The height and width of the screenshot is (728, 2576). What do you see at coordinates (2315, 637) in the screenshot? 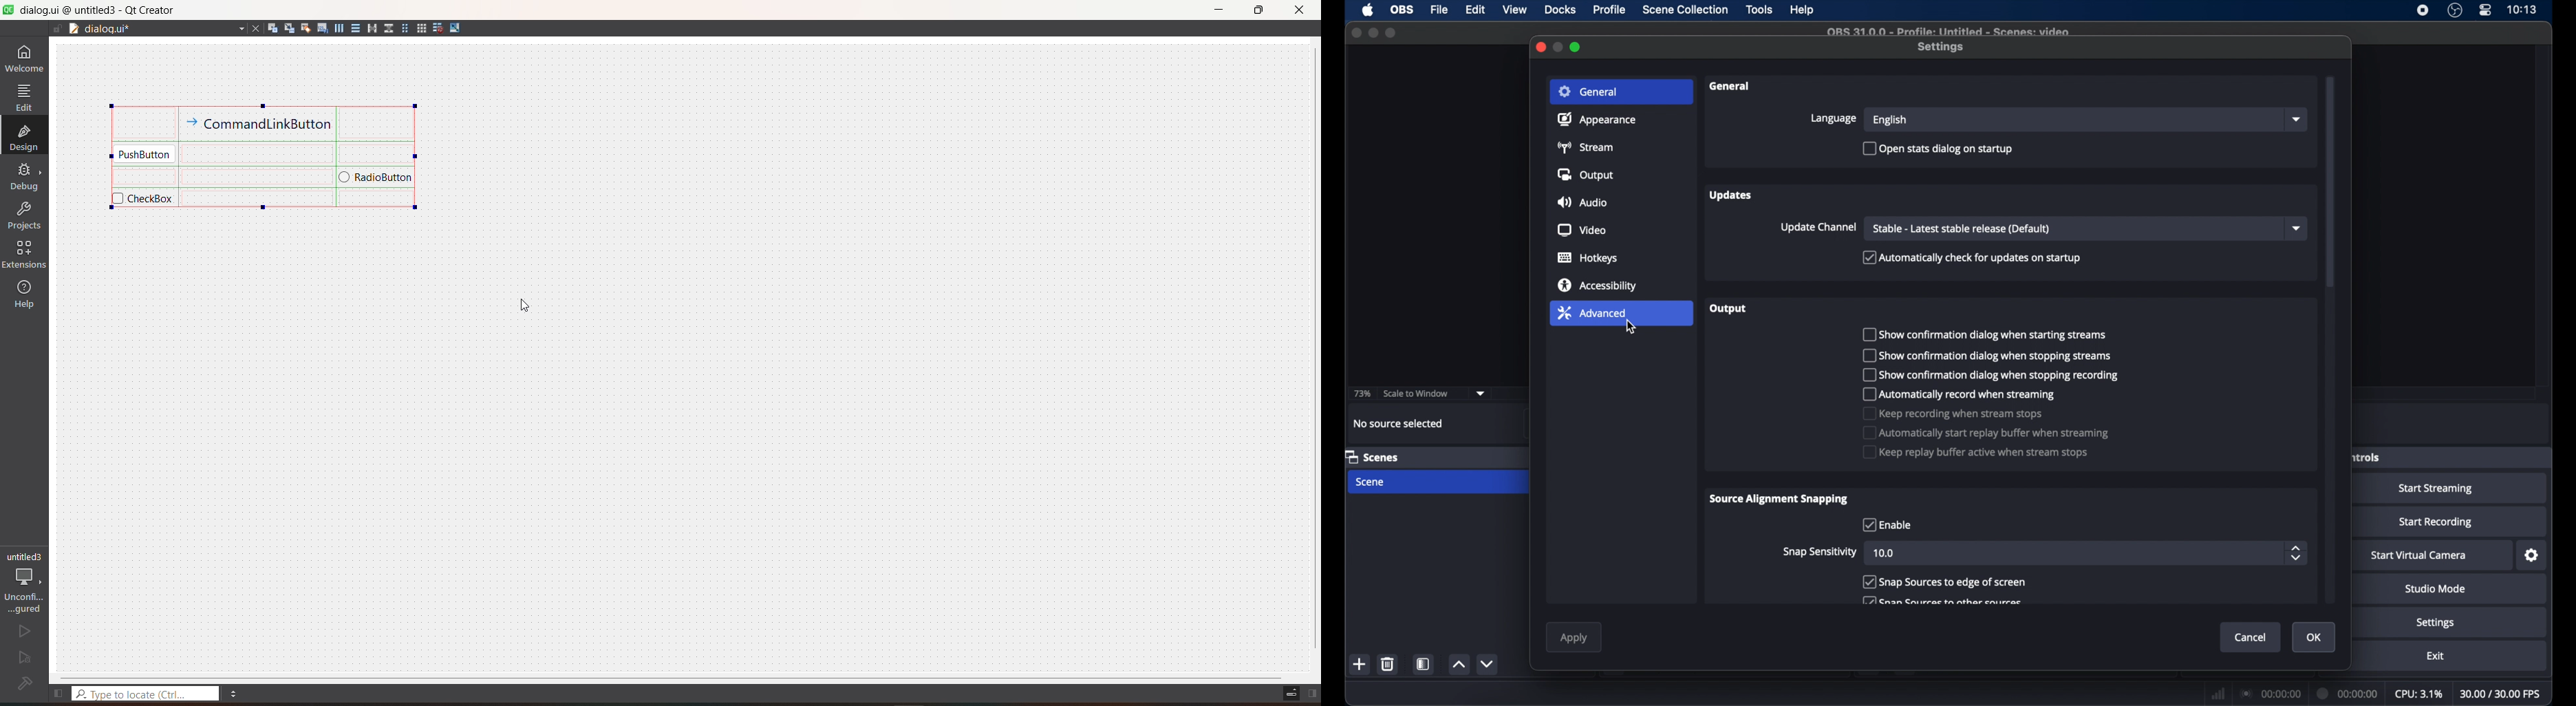
I see `ok` at bounding box center [2315, 637].